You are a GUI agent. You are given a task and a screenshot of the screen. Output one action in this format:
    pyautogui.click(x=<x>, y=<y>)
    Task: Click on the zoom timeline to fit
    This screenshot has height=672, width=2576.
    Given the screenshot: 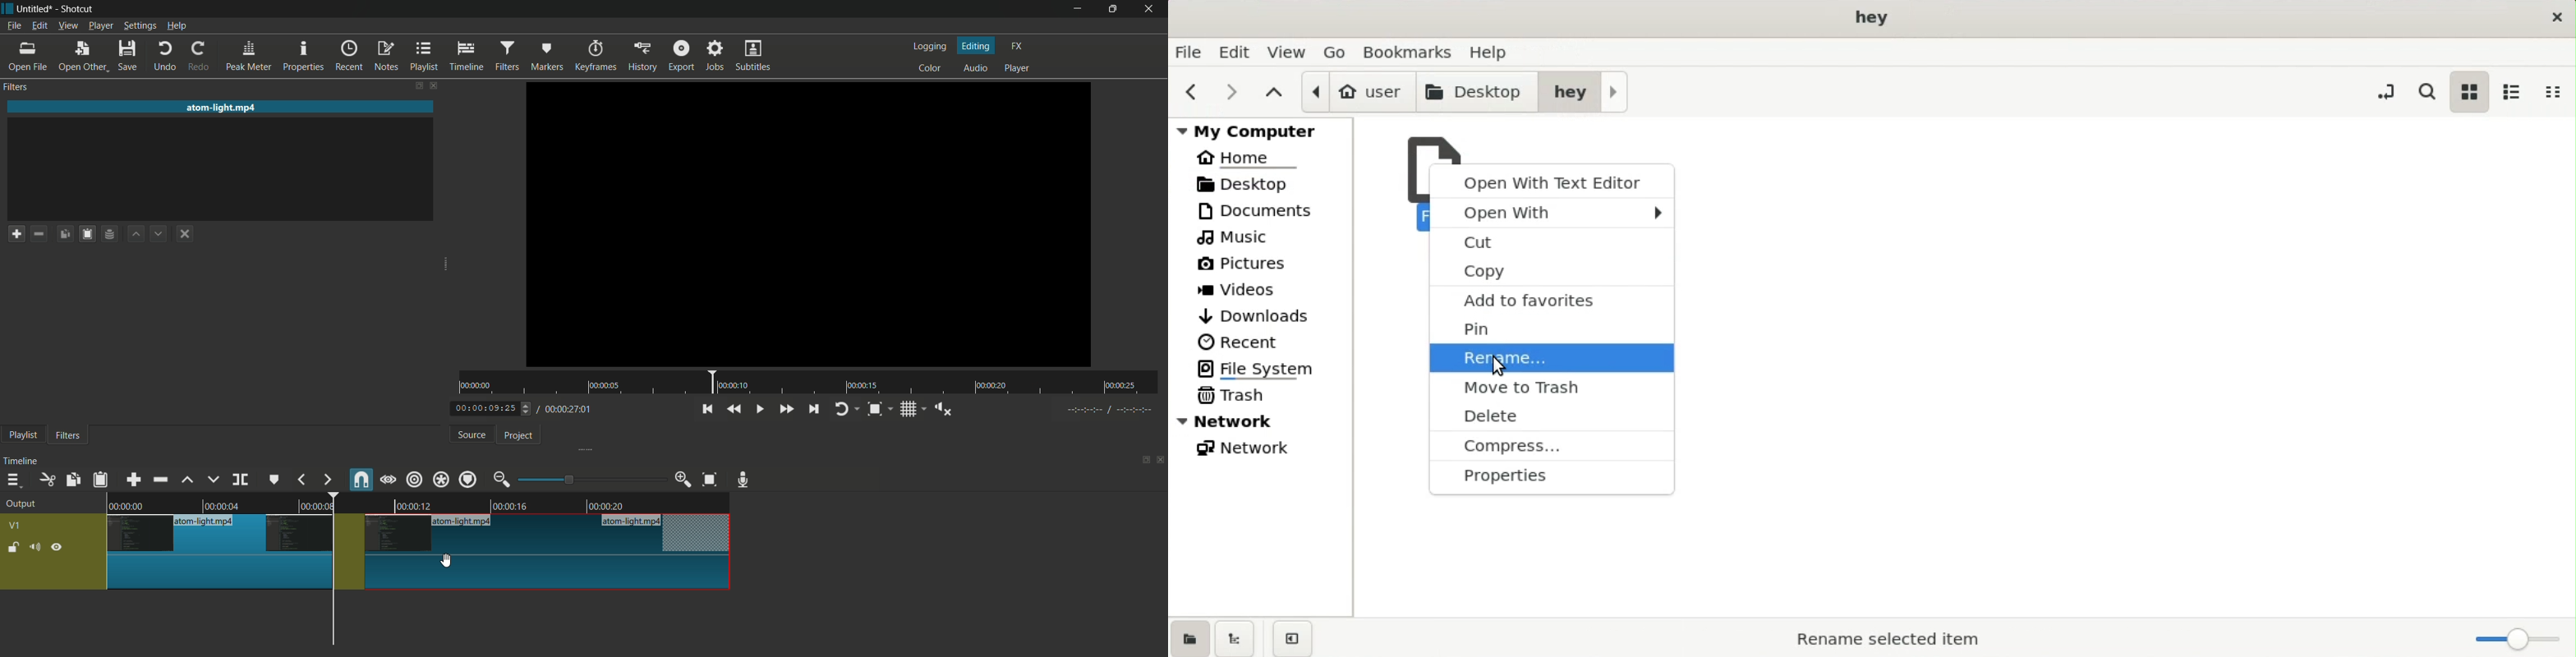 What is the action you would take?
    pyautogui.click(x=880, y=409)
    